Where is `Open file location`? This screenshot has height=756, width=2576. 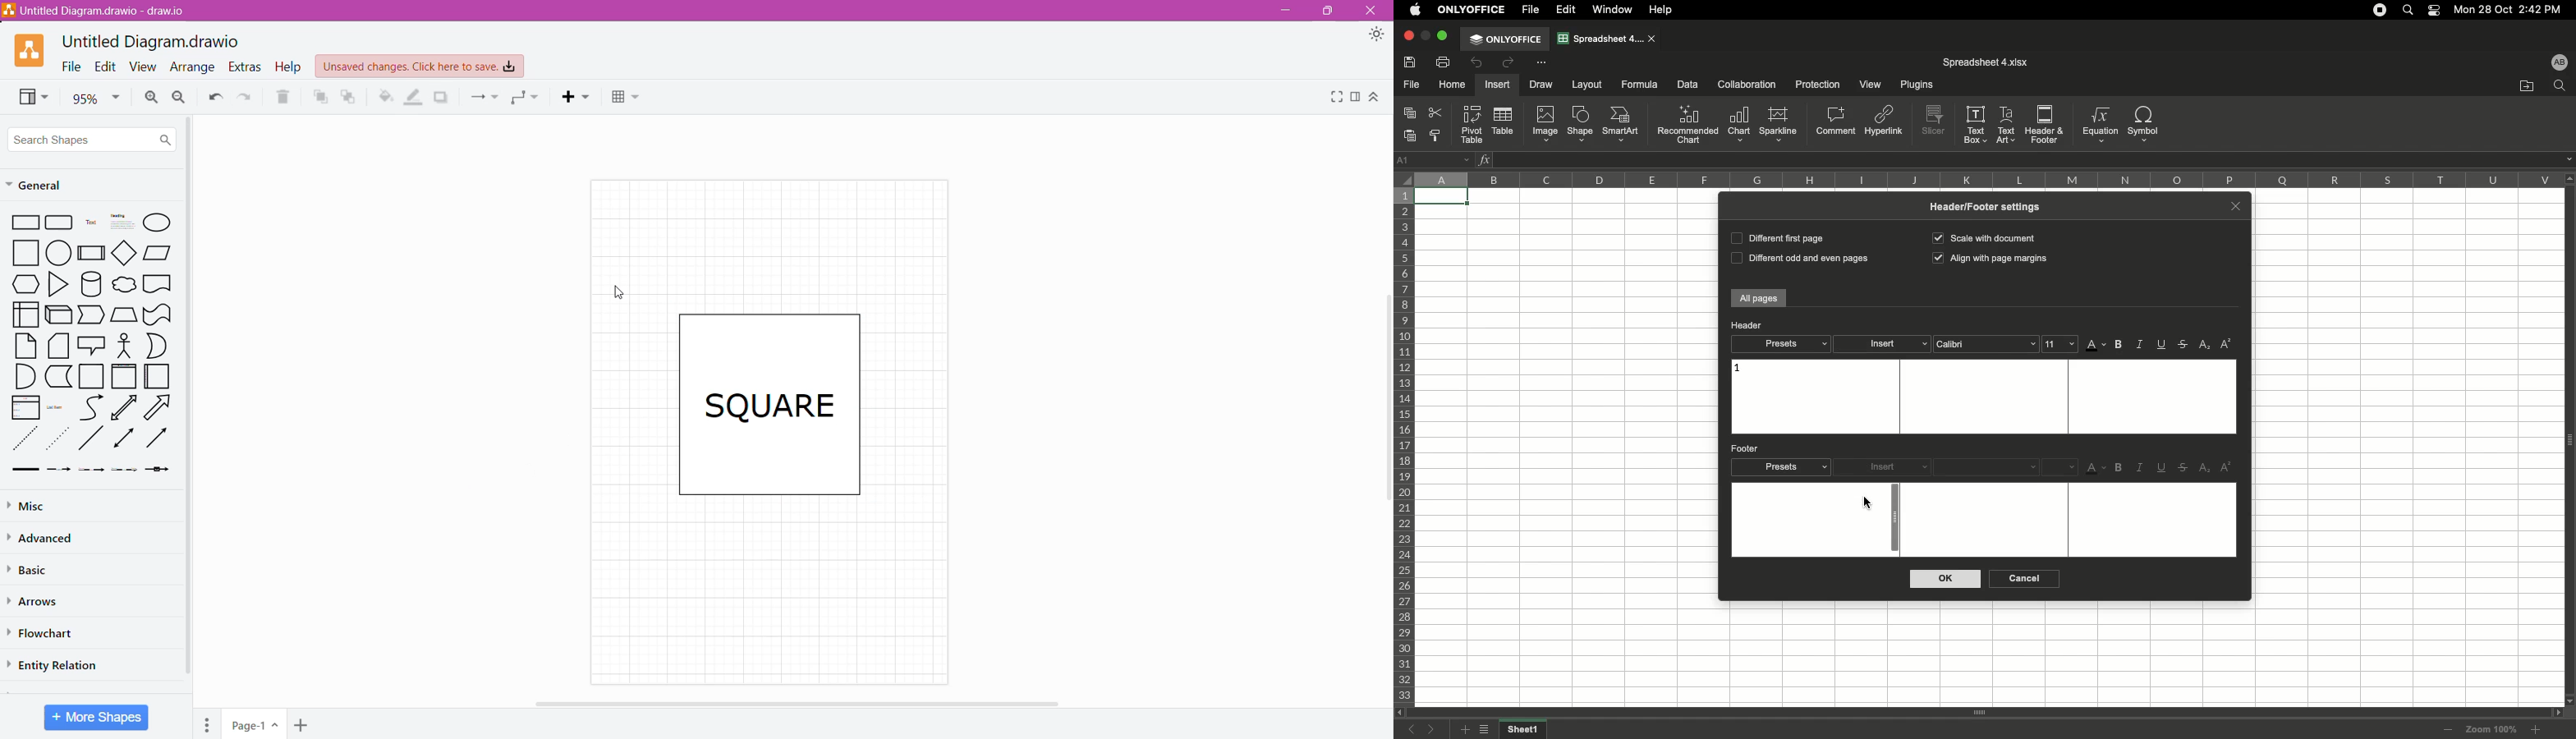
Open file location is located at coordinates (2527, 86).